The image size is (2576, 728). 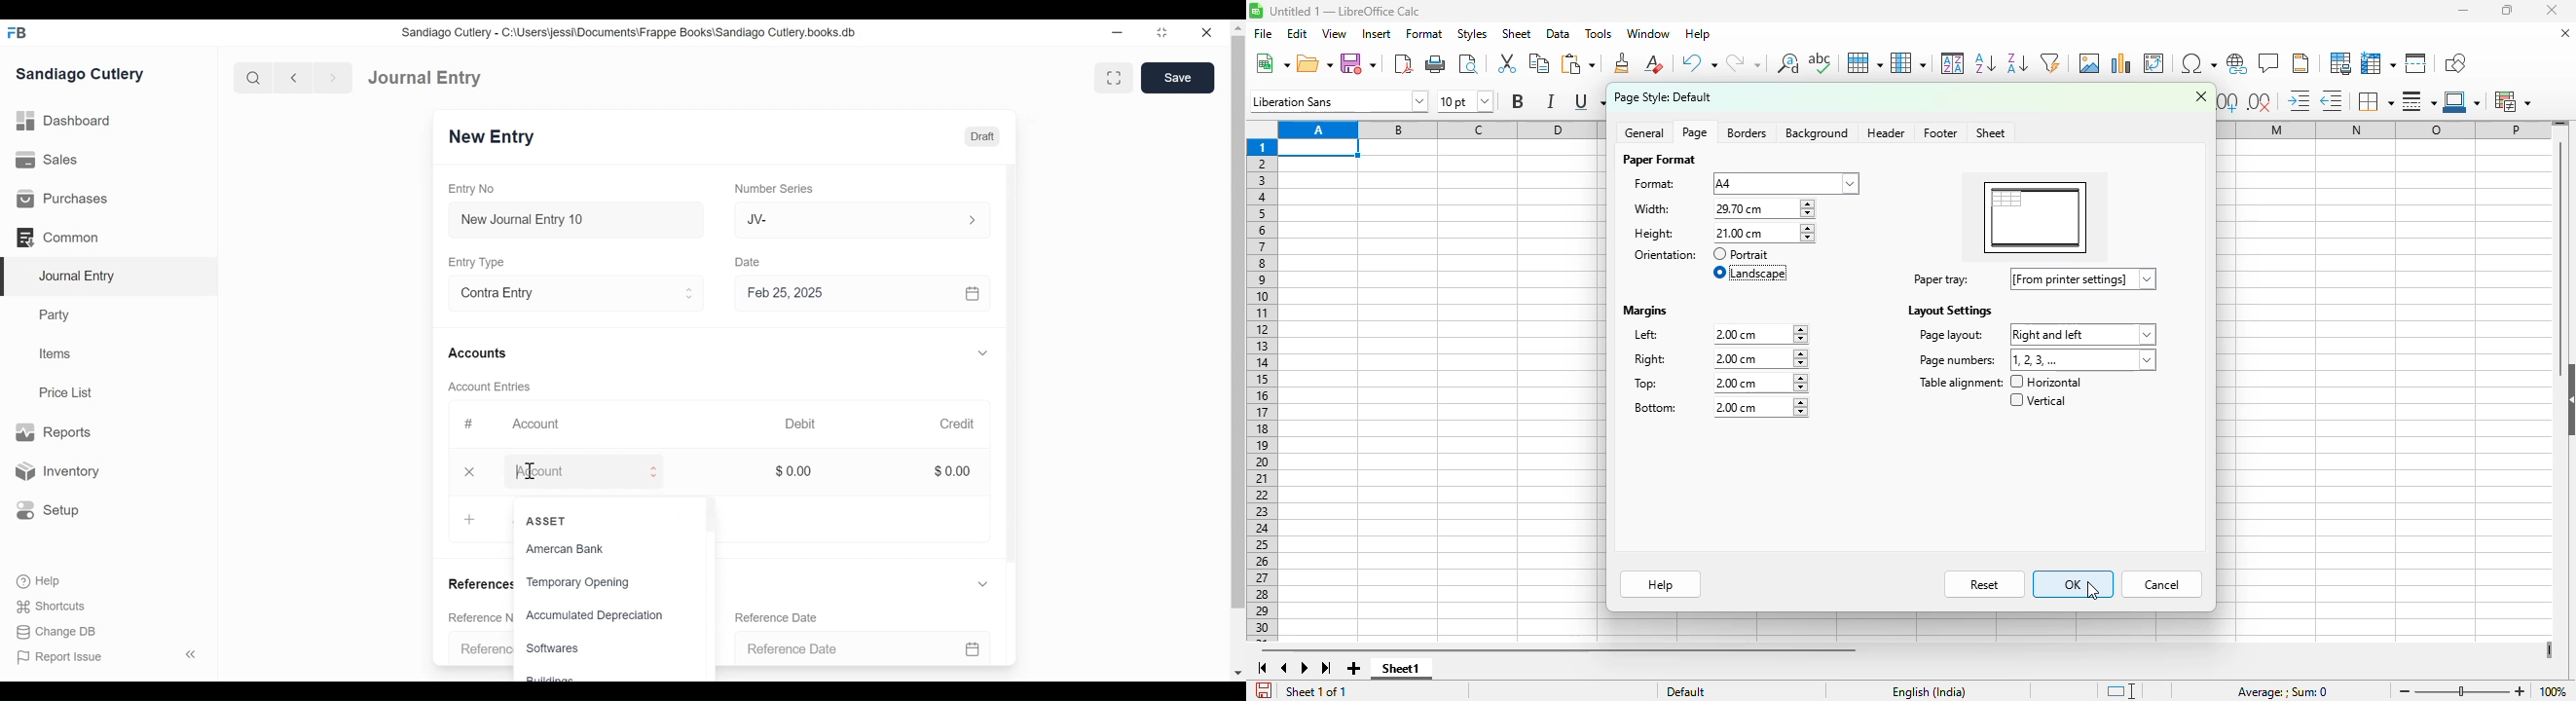 What do you see at coordinates (1425, 34) in the screenshot?
I see `format` at bounding box center [1425, 34].